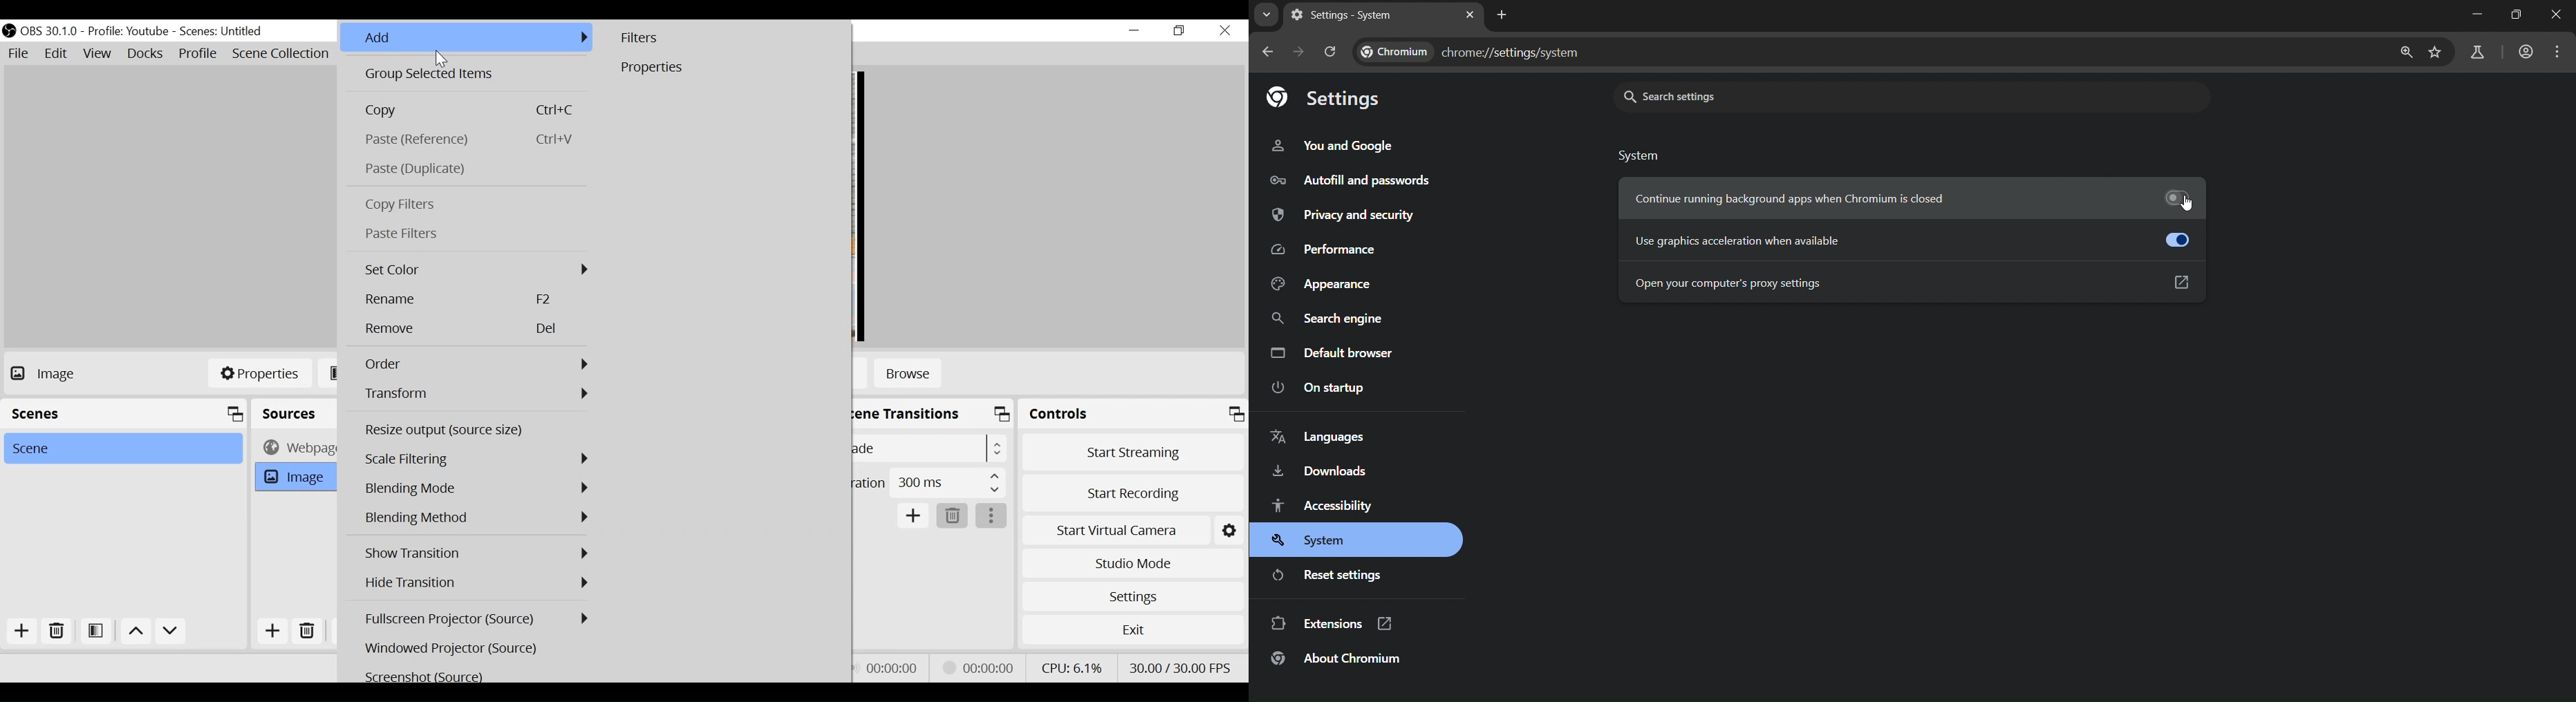 The width and height of the screenshot is (2576, 728). I want to click on Studio Mode, so click(1132, 564).